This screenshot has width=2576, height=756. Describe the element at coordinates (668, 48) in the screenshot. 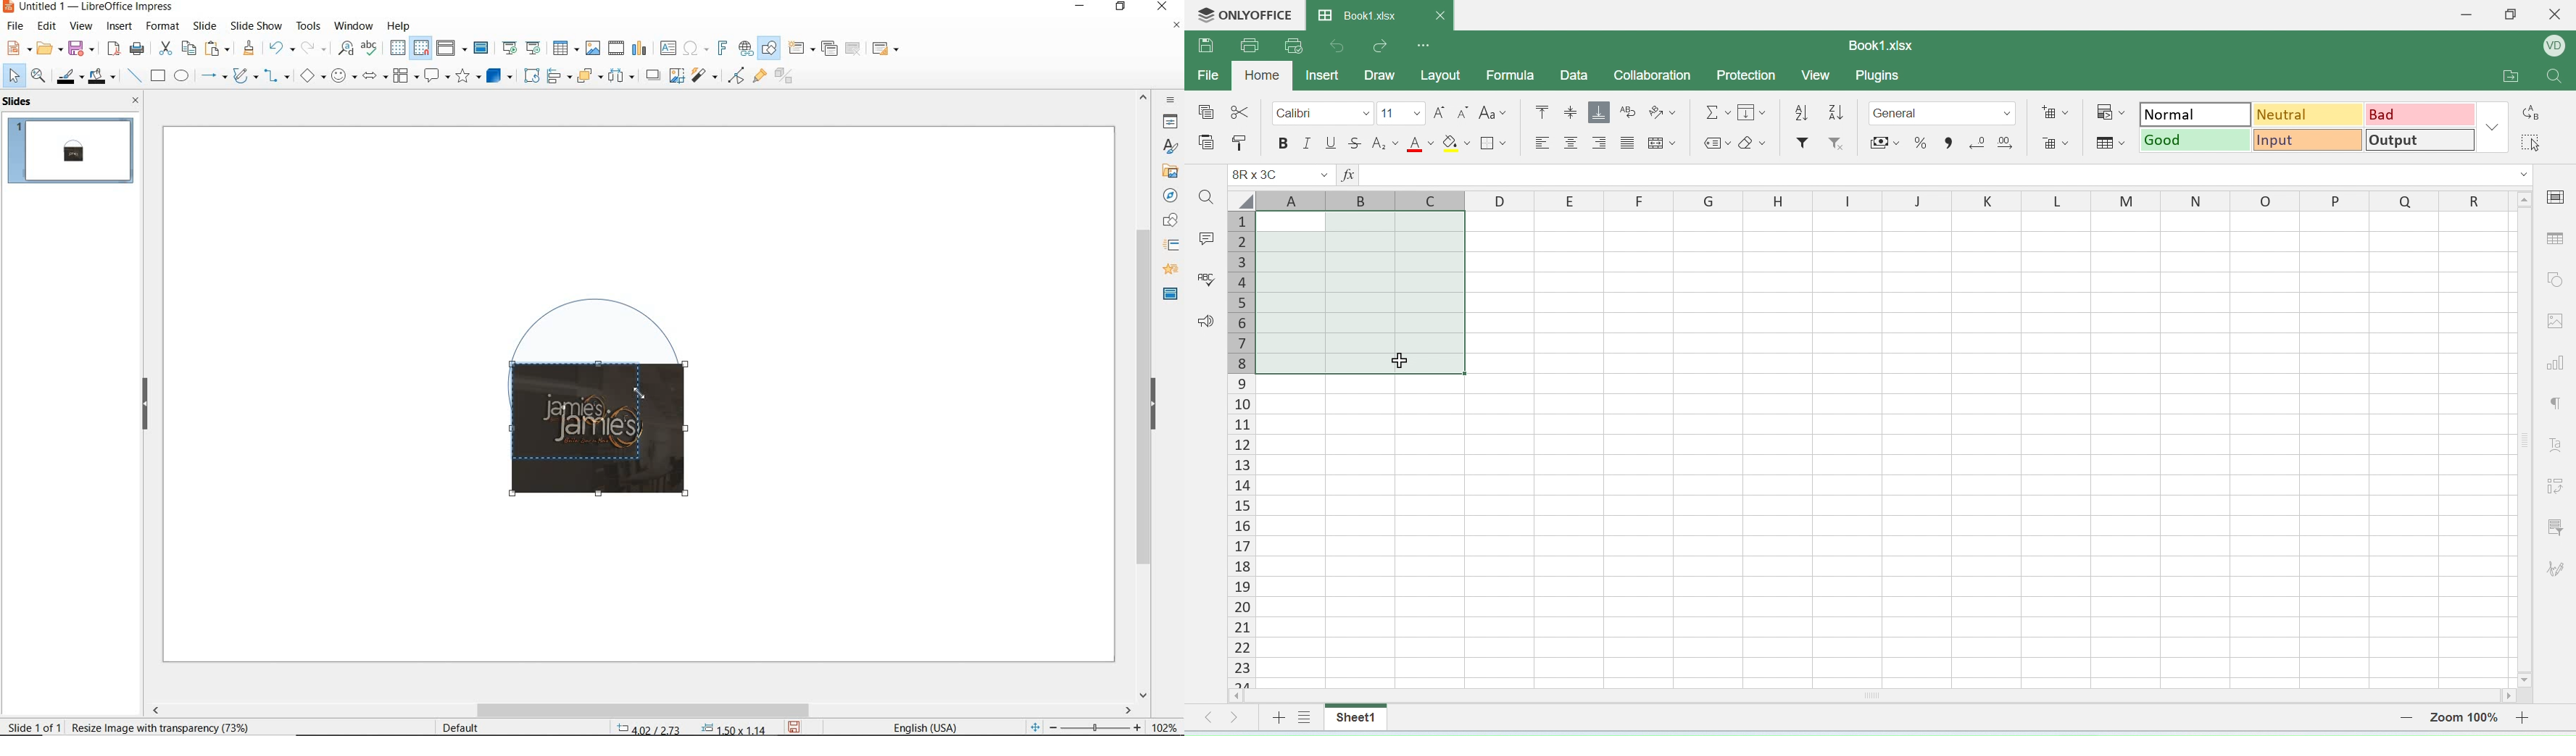

I see `insert text box` at that location.